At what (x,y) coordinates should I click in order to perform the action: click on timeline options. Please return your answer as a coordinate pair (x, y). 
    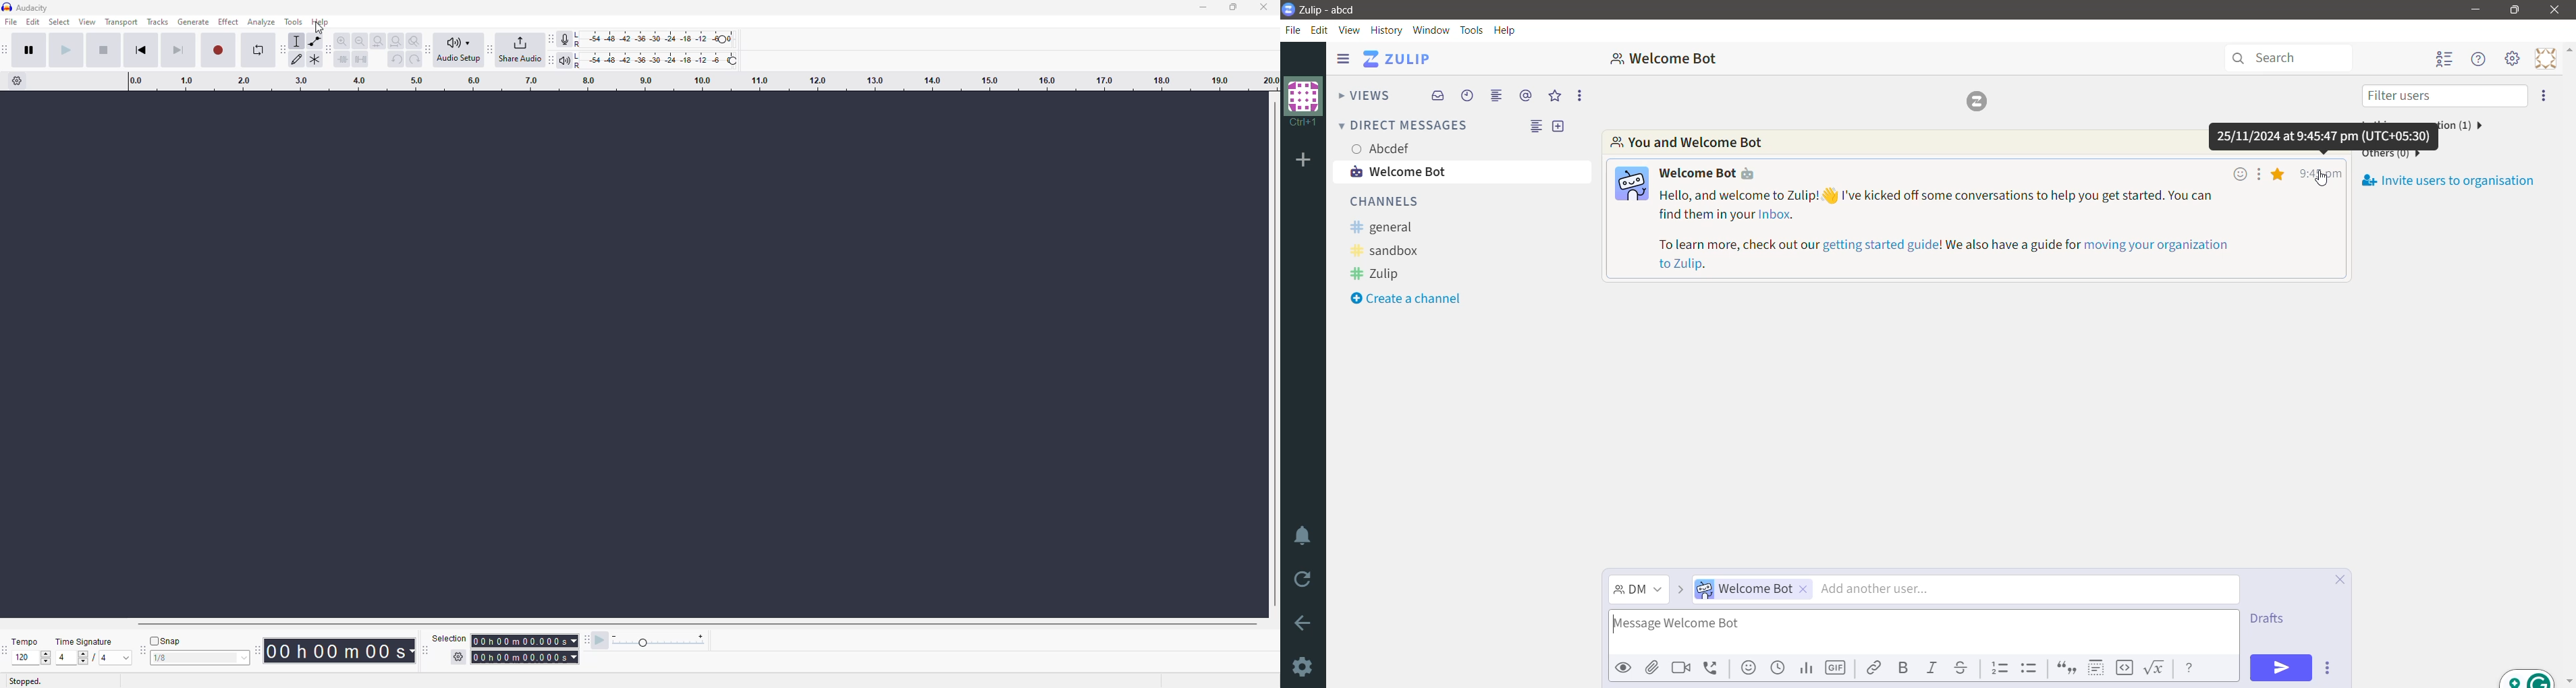
    Looking at the image, I should click on (20, 81).